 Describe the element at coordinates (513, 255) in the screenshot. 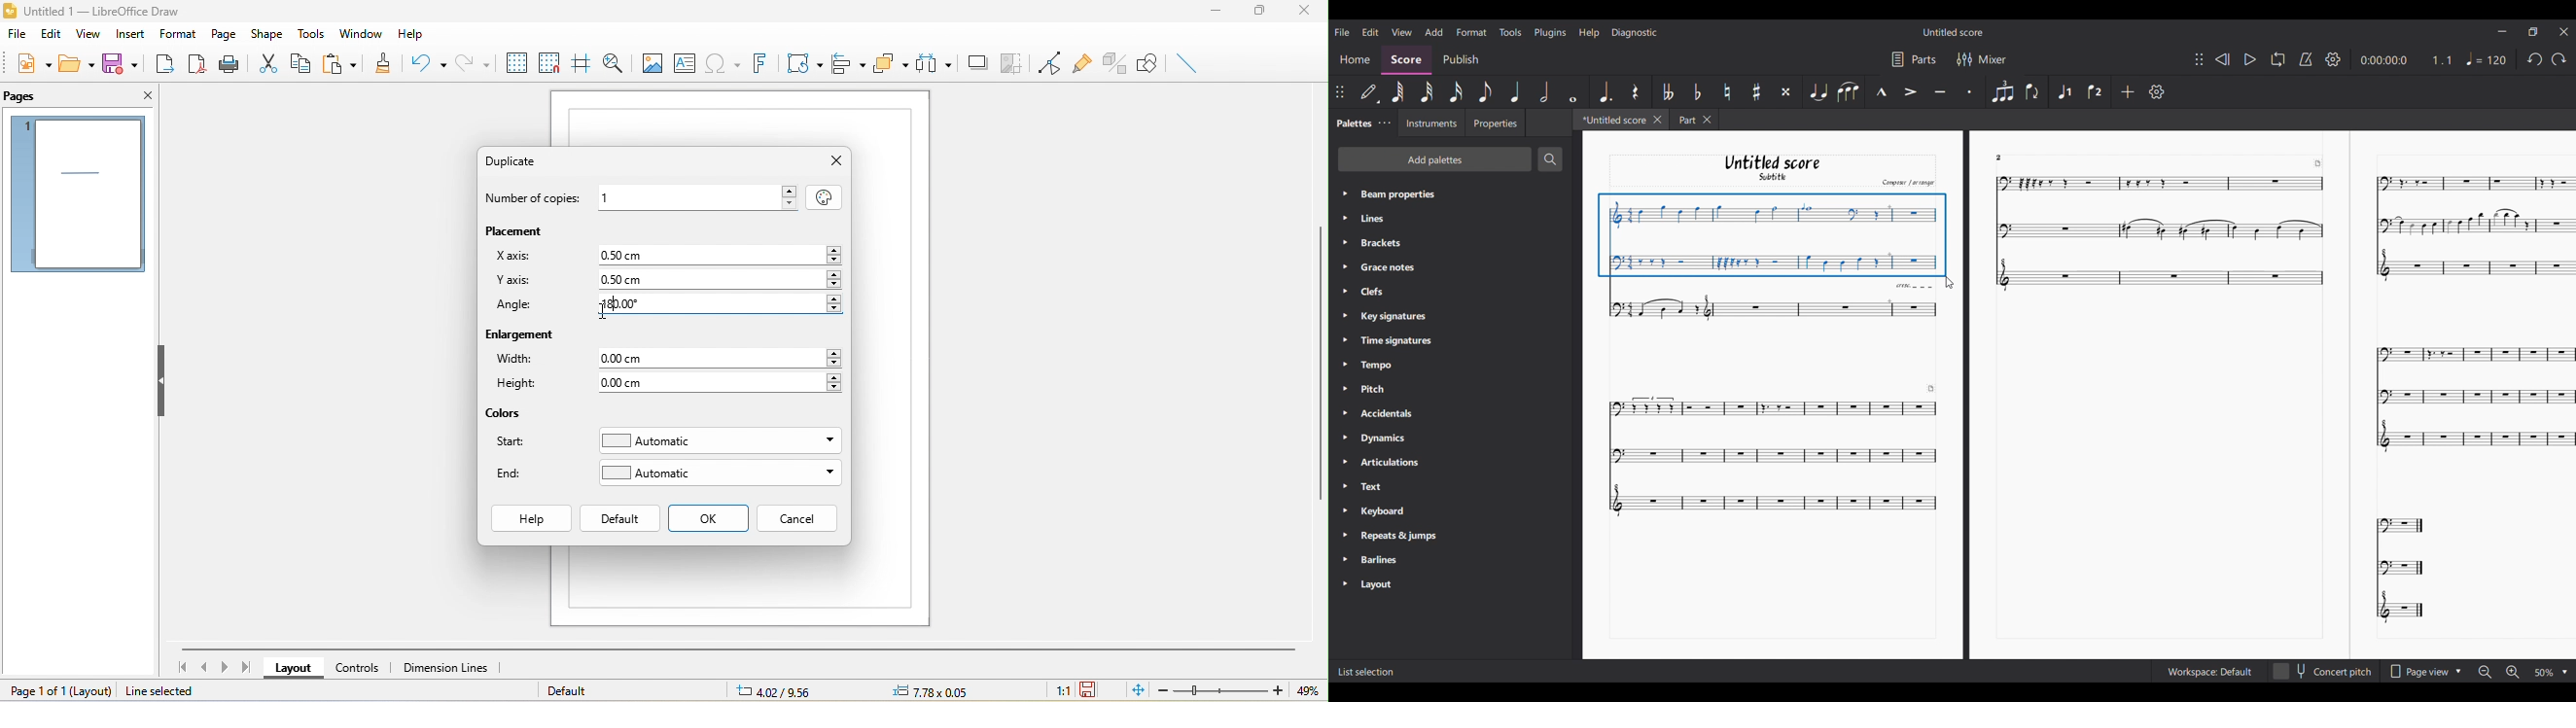

I see `x axis` at that location.